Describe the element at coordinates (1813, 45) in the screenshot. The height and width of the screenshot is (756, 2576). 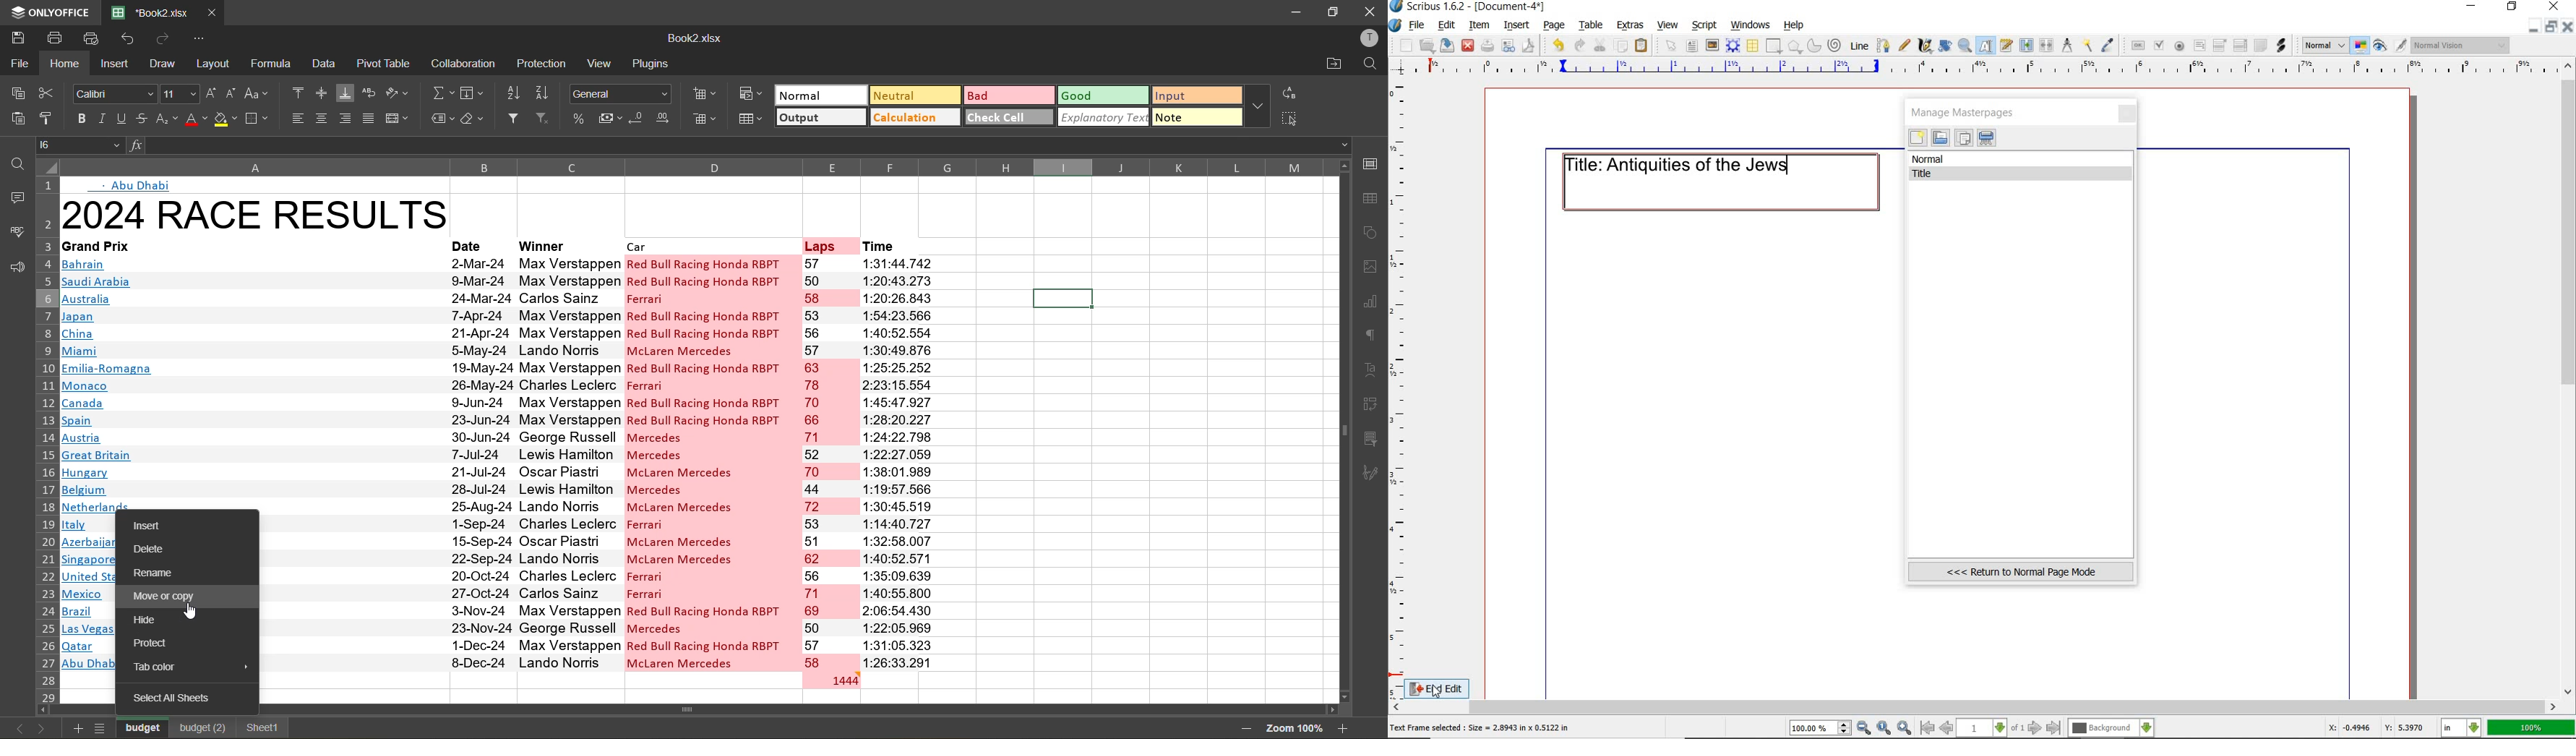
I see `arc` at that location.